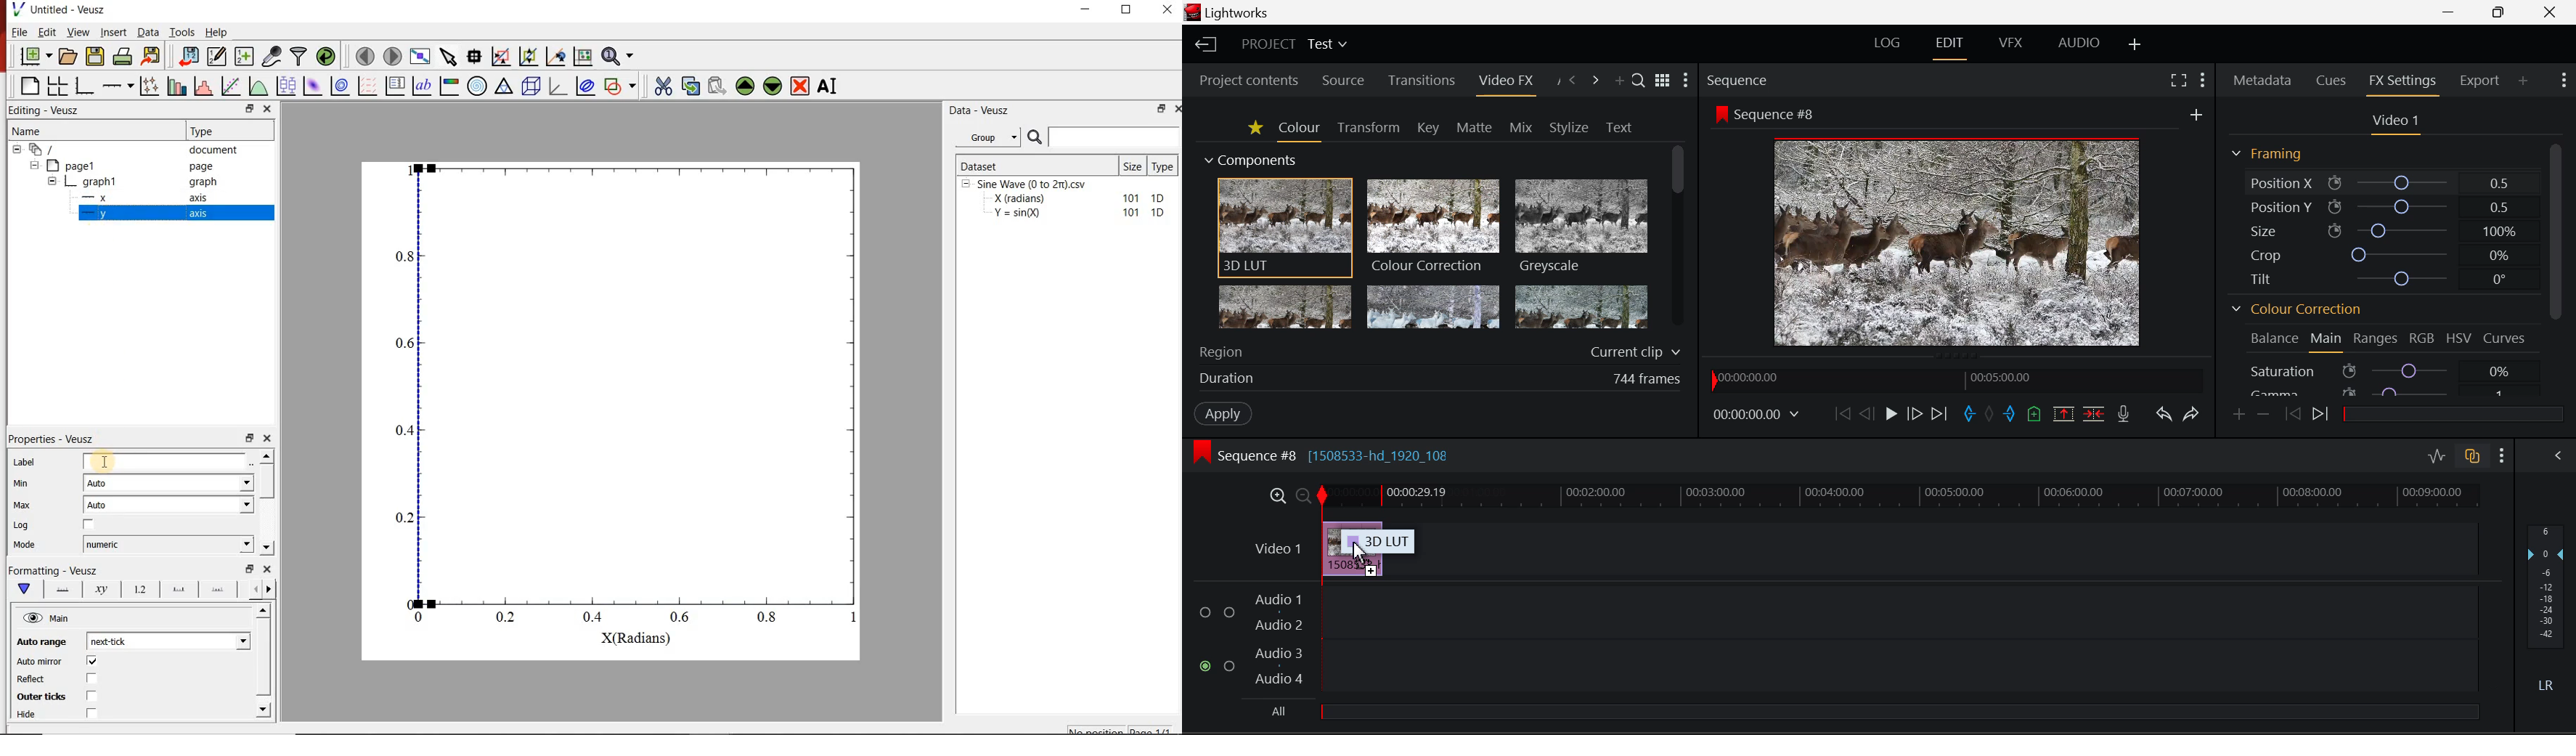  Describe the element at coordinates (1637, 76) in the screenshot. I see `Search` at that location.